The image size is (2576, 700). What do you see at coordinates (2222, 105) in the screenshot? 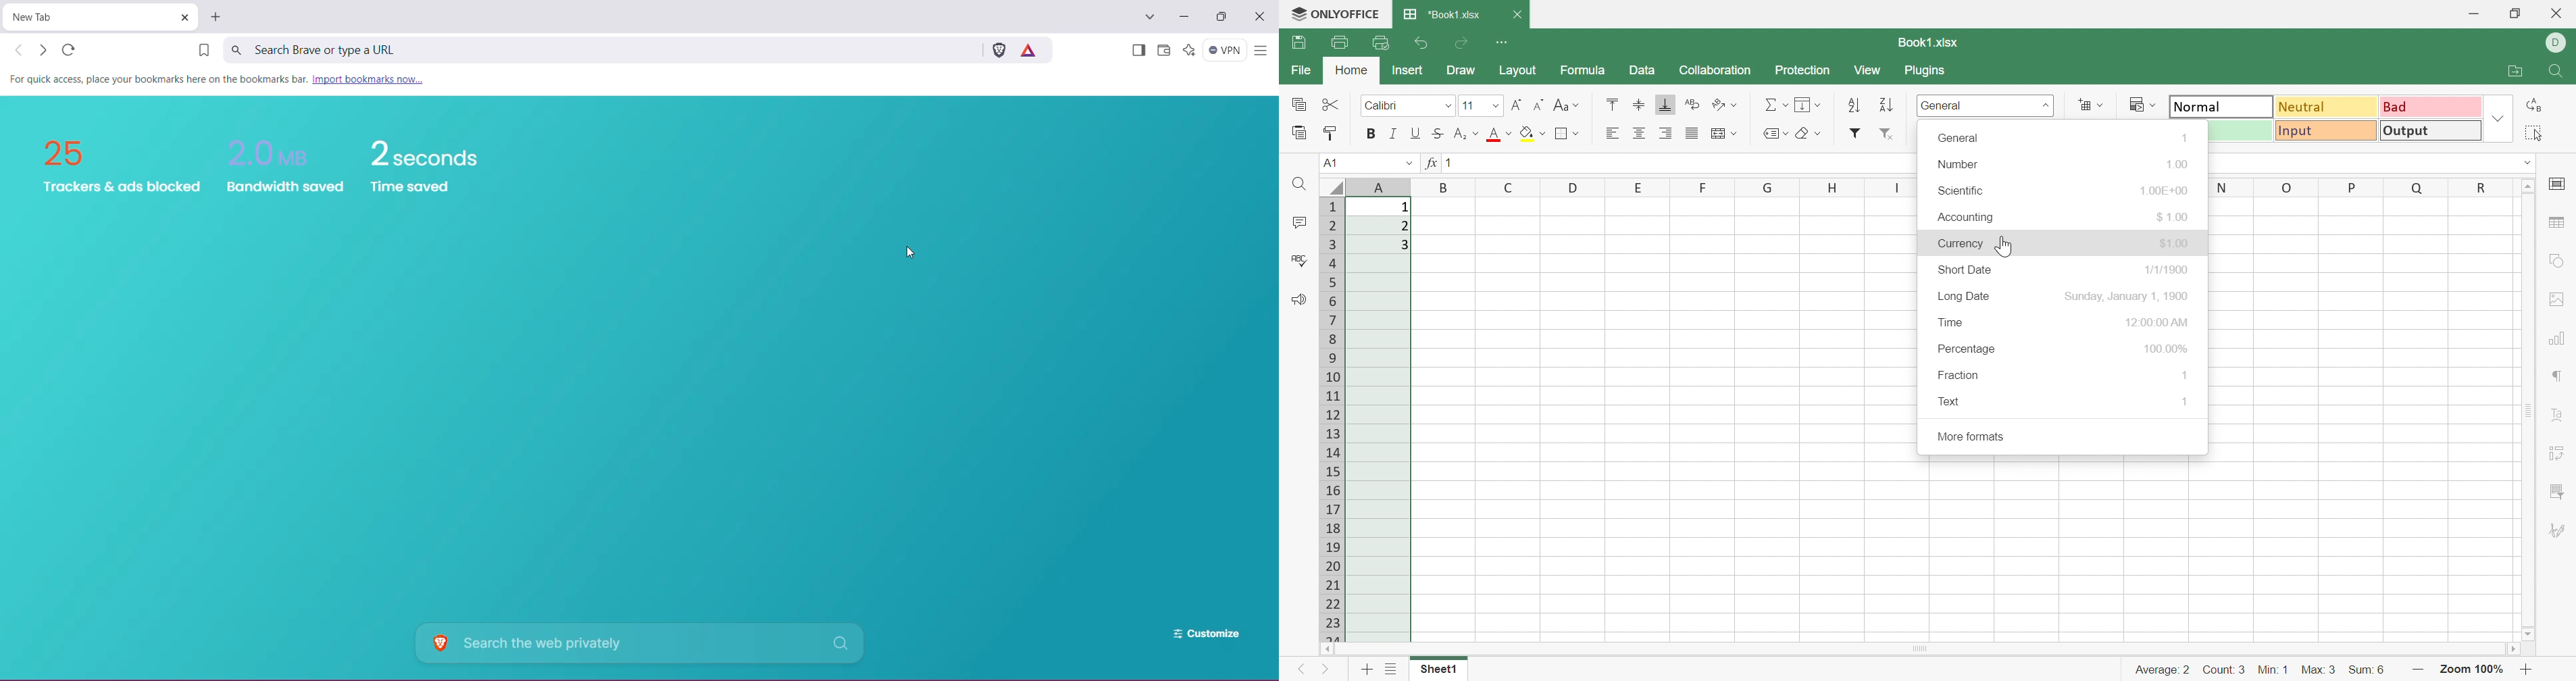
I see `Normal` at bounding box center [2222, 105].